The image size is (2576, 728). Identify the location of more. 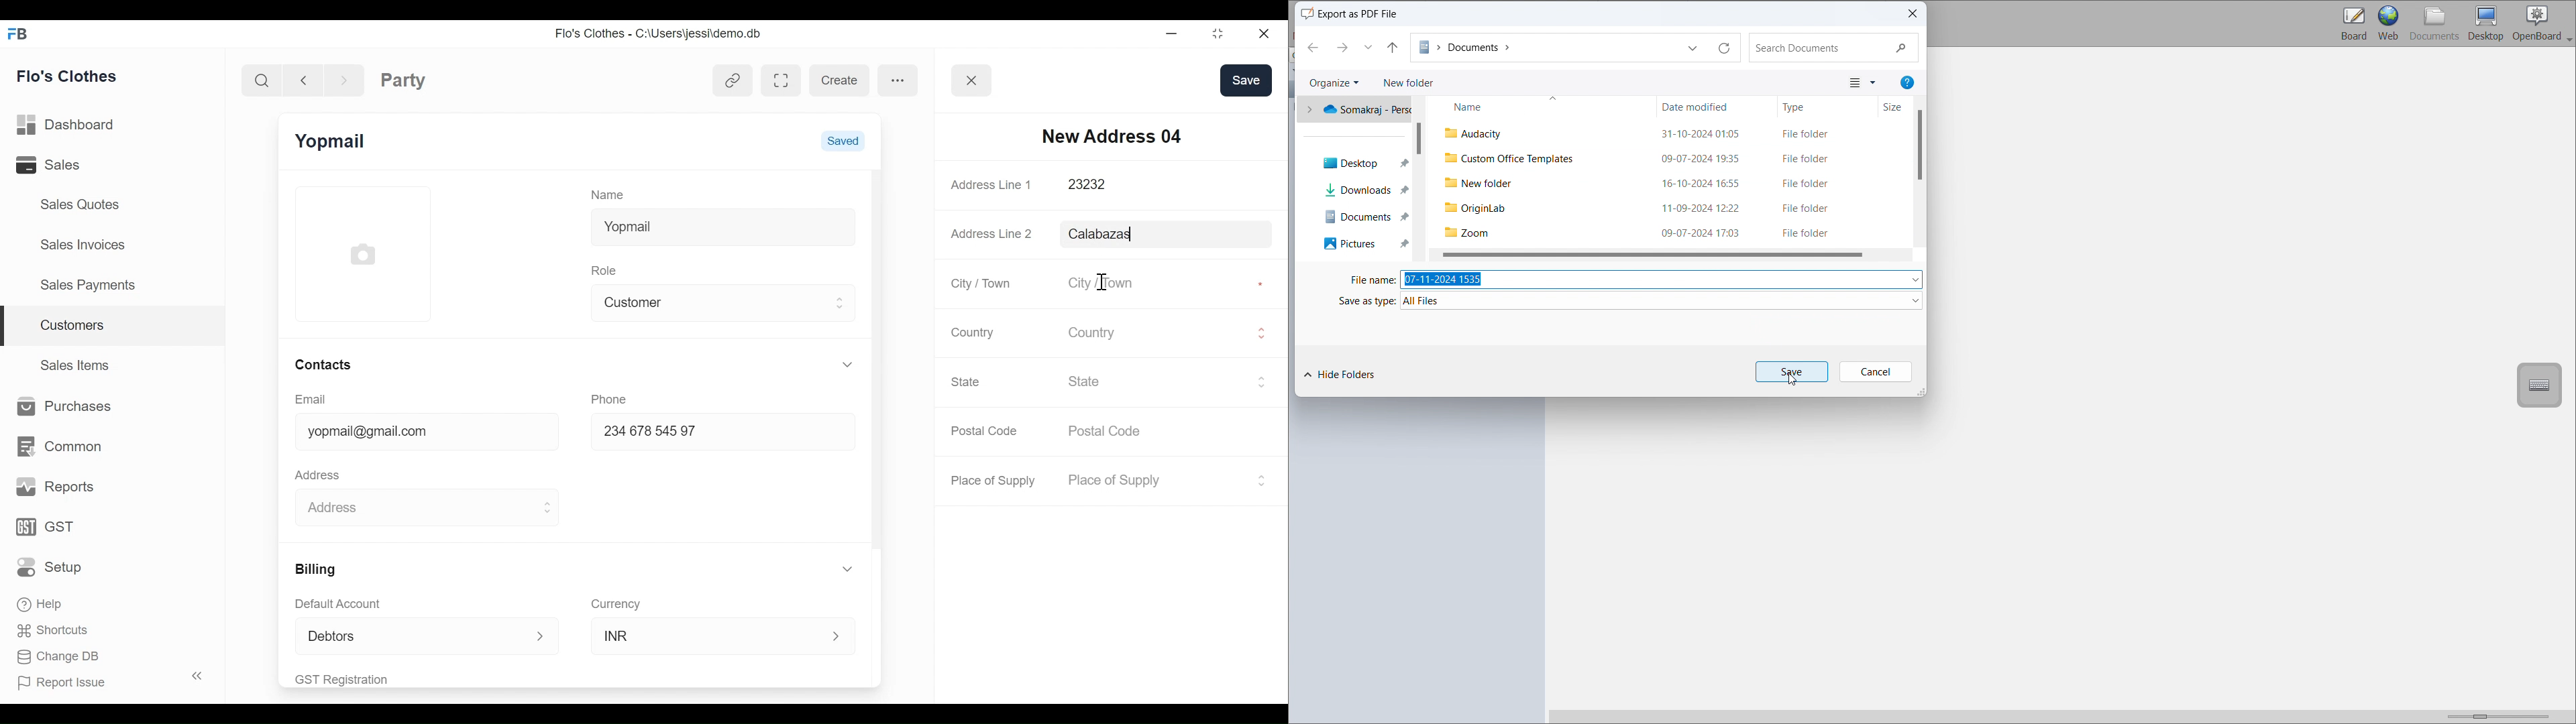
(898, 79).